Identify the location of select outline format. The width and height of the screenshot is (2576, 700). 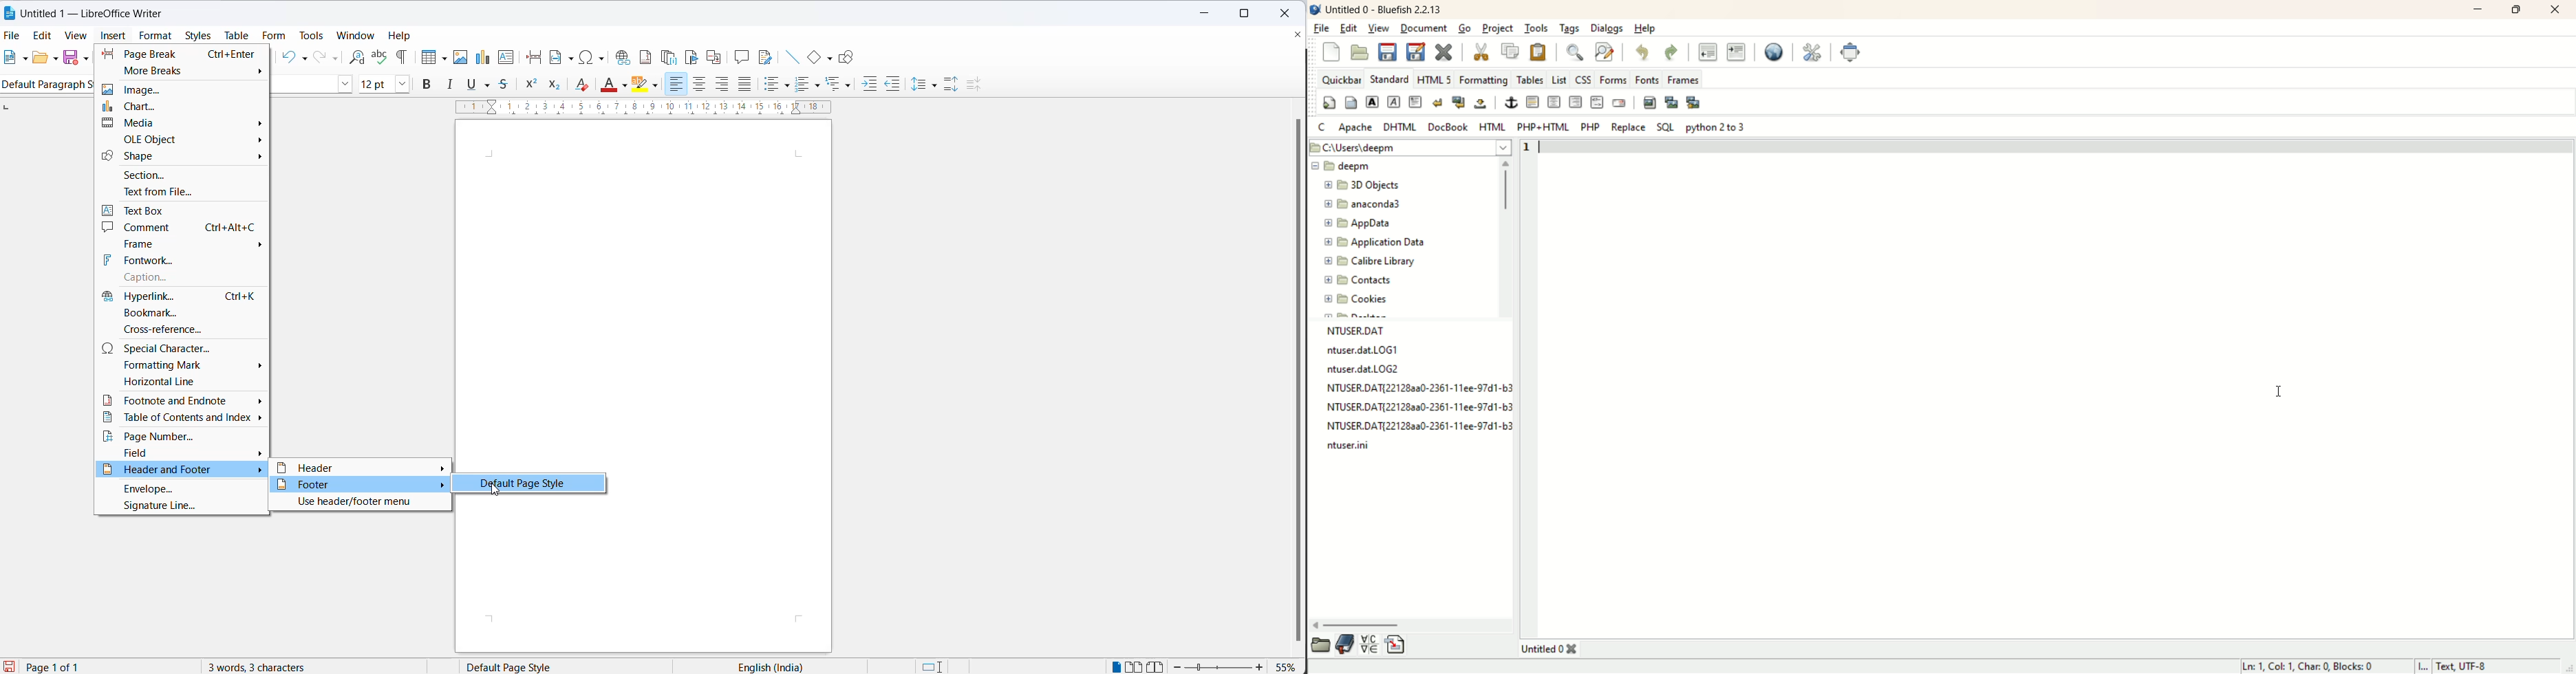
(839, 85).